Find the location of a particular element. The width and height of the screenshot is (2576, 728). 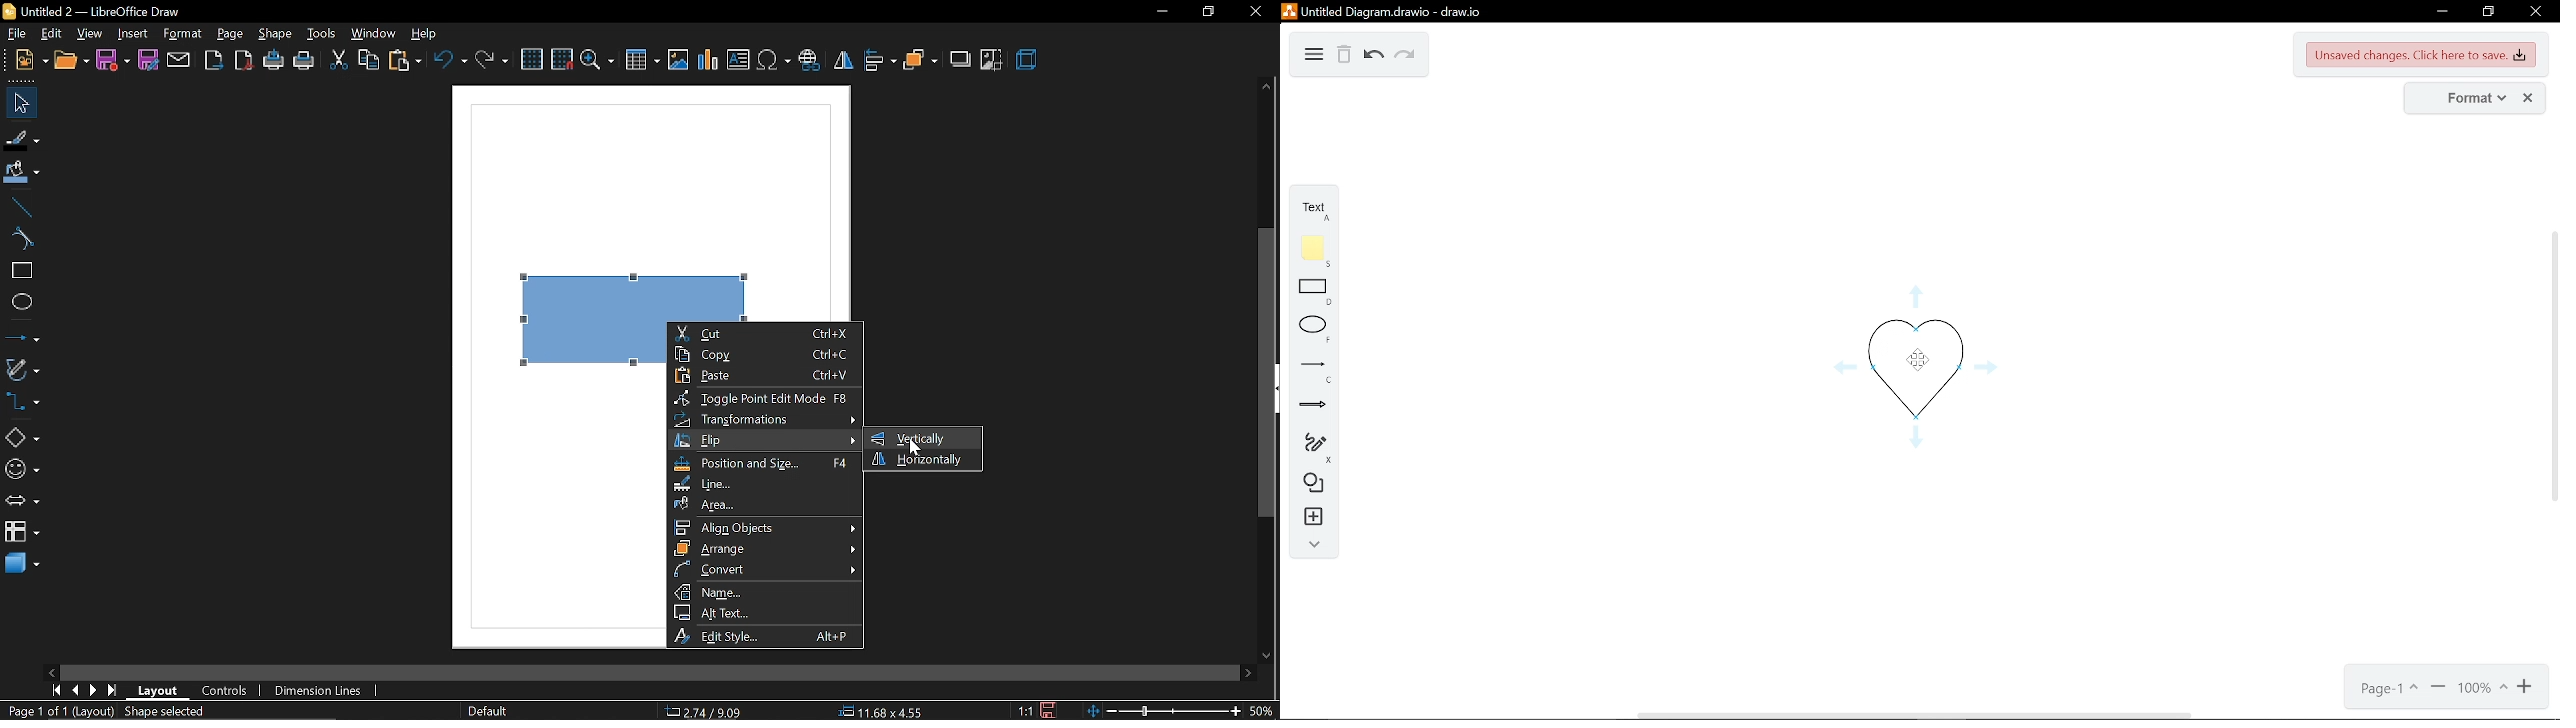

print directly is located at coordinates (274, 59).